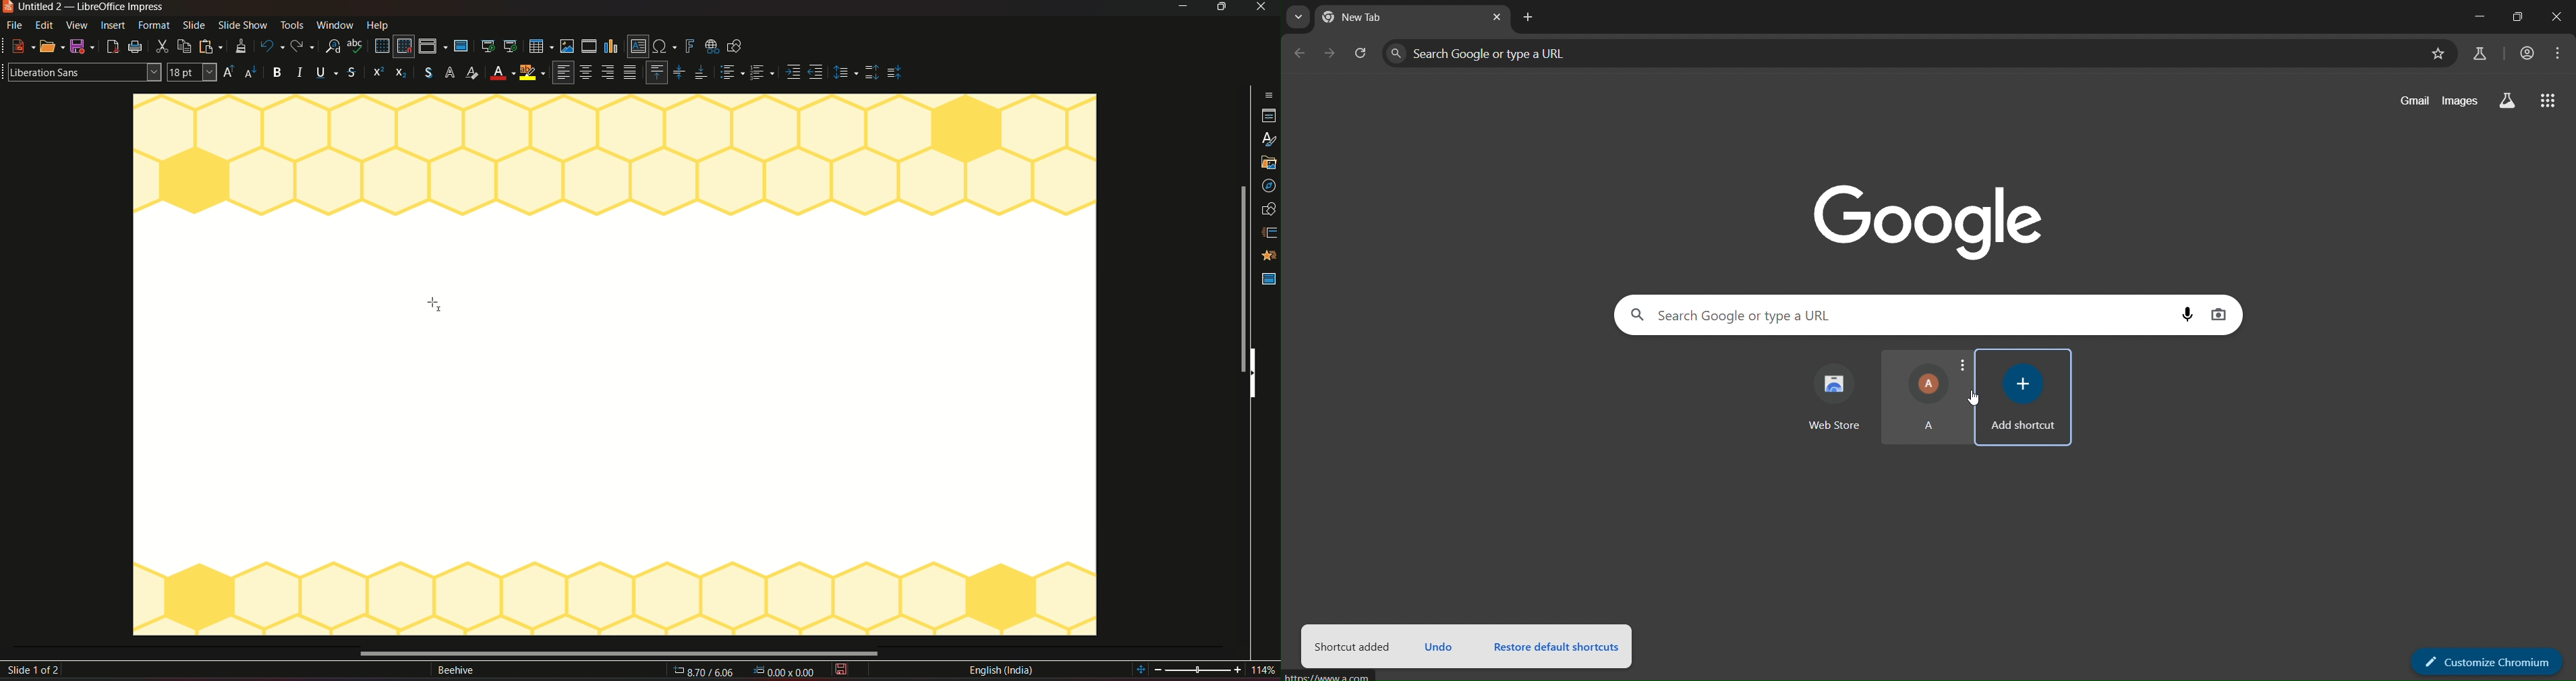 The image size is (2576, 700). I want to click on insert image, so click(566, 46).